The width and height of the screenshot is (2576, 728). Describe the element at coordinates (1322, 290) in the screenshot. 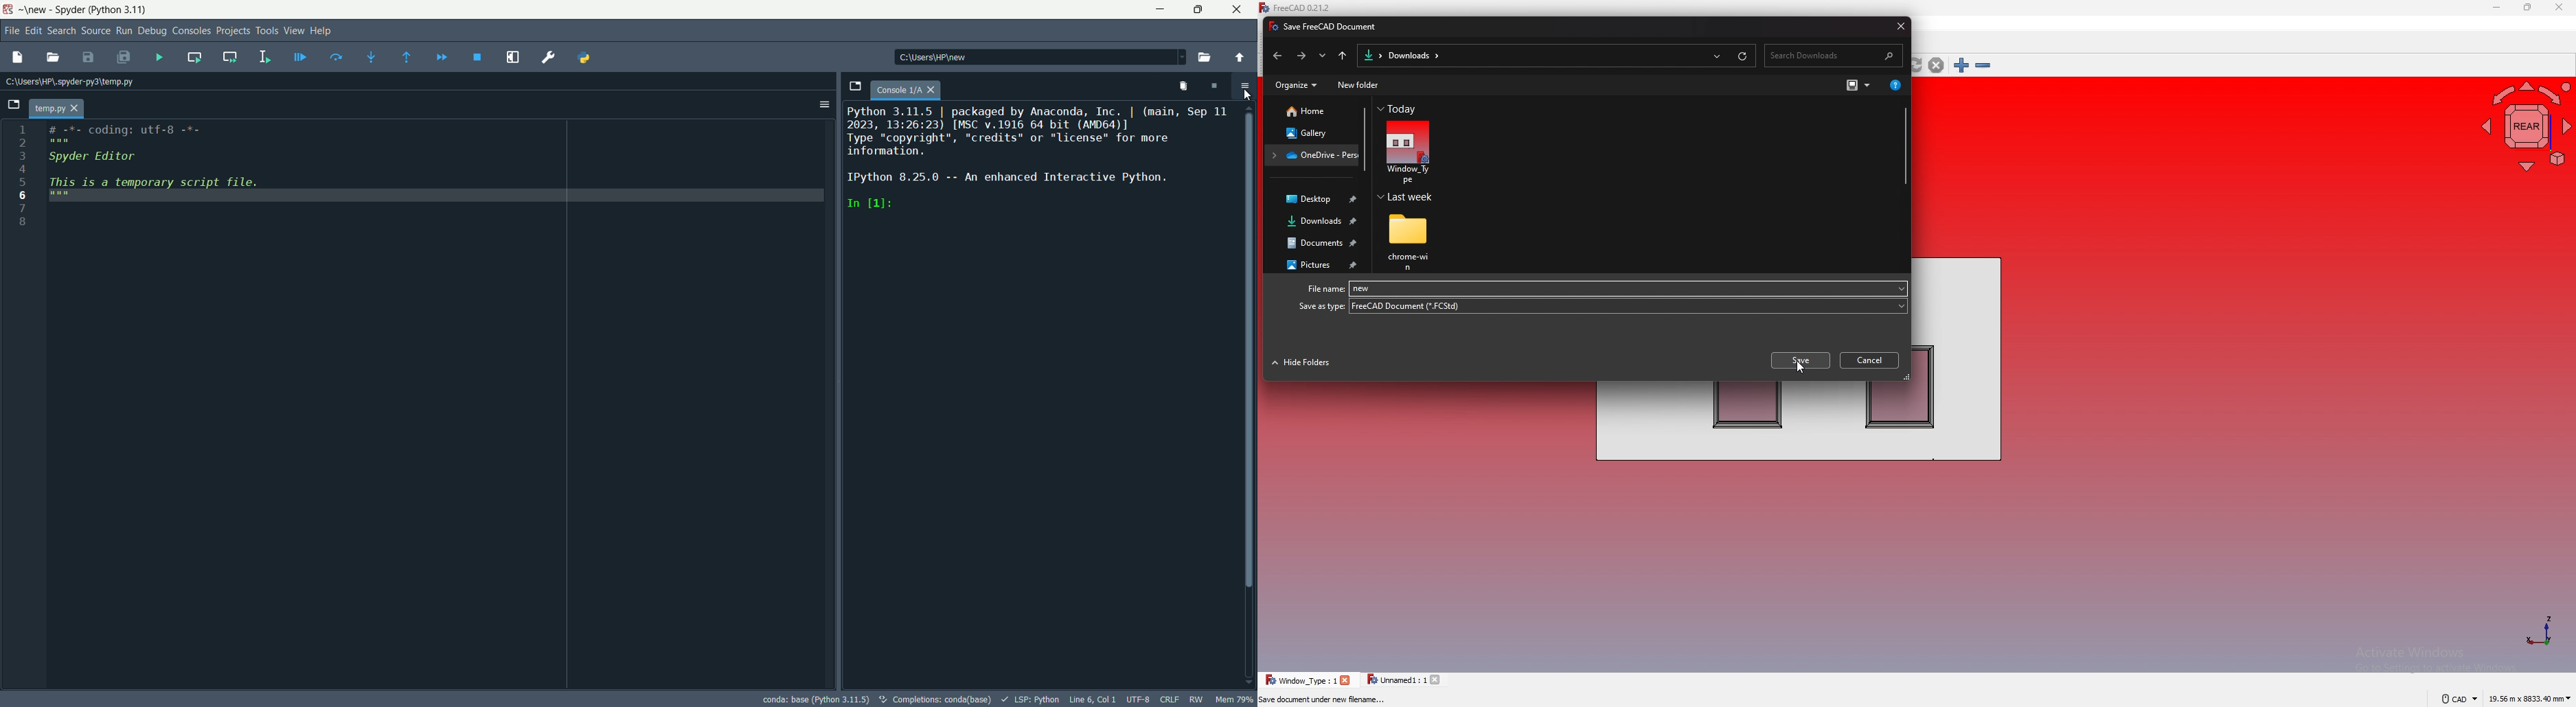

I see `file name:` at that location.